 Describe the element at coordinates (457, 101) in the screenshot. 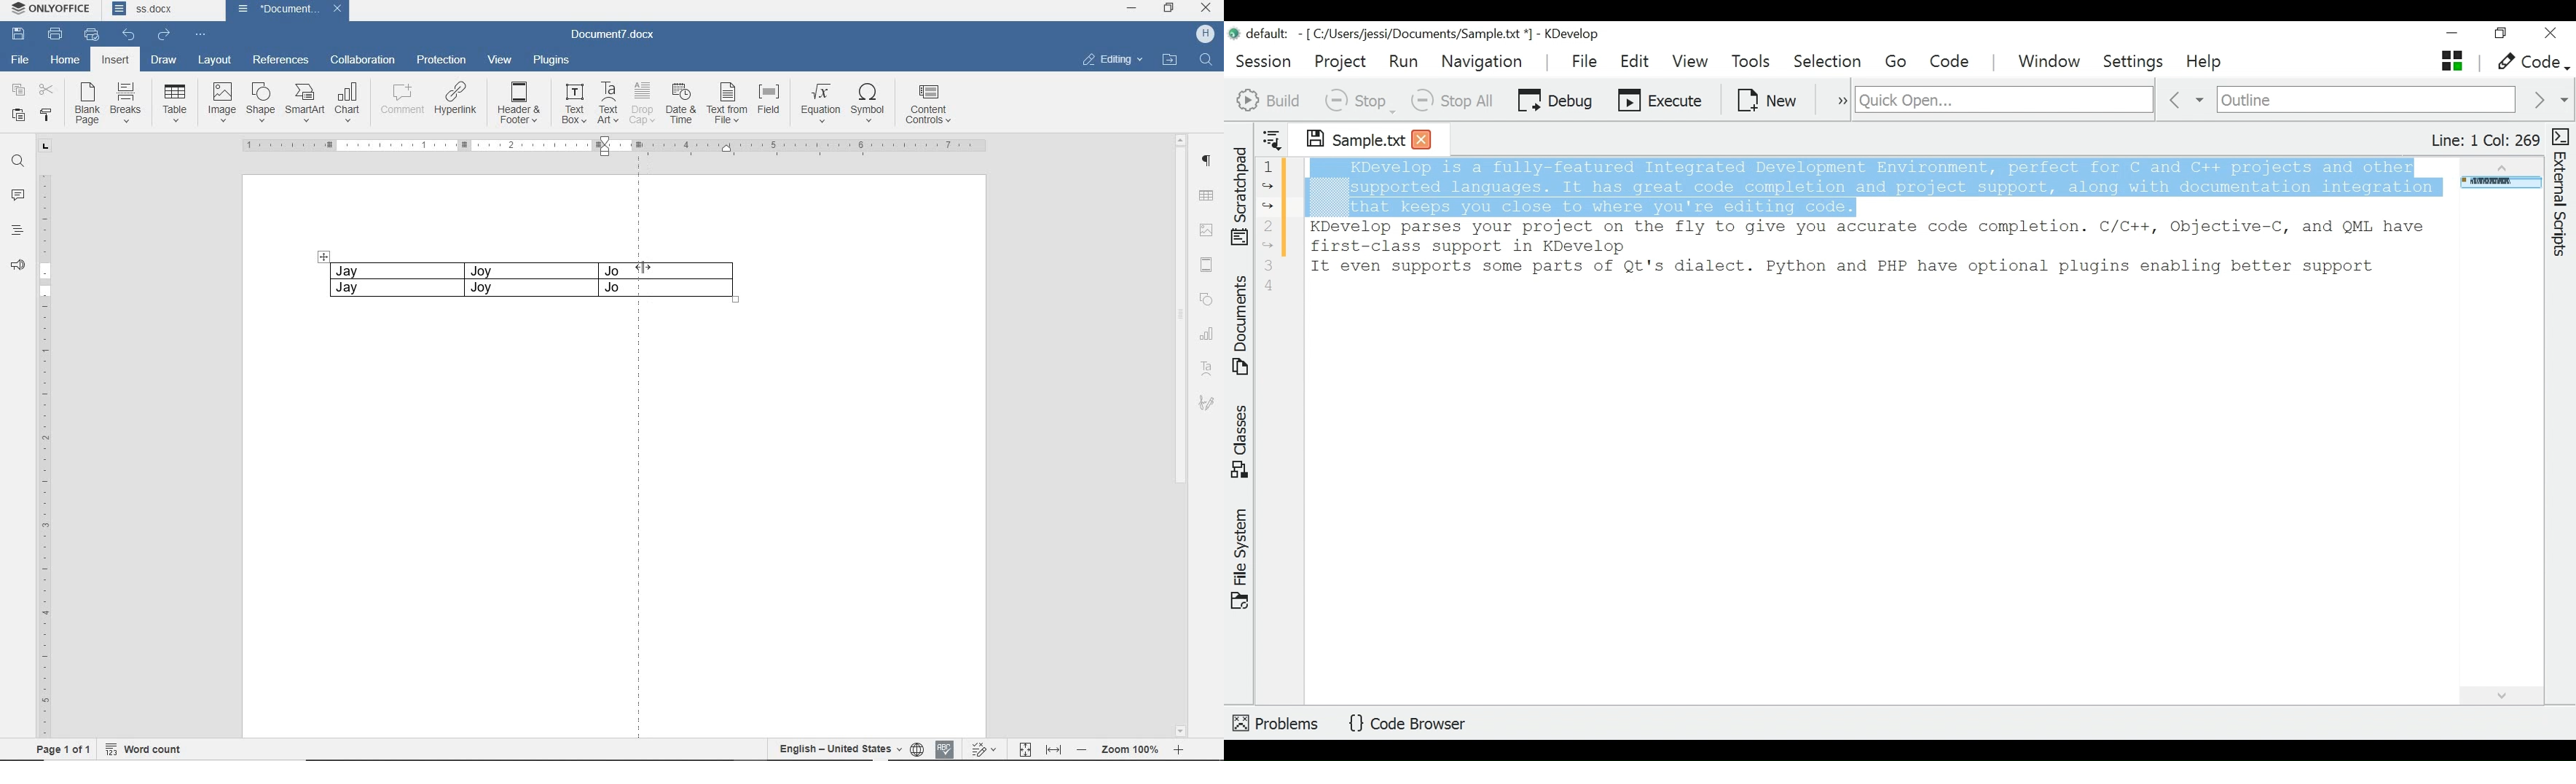

I see `HYPERLINK` at that location.